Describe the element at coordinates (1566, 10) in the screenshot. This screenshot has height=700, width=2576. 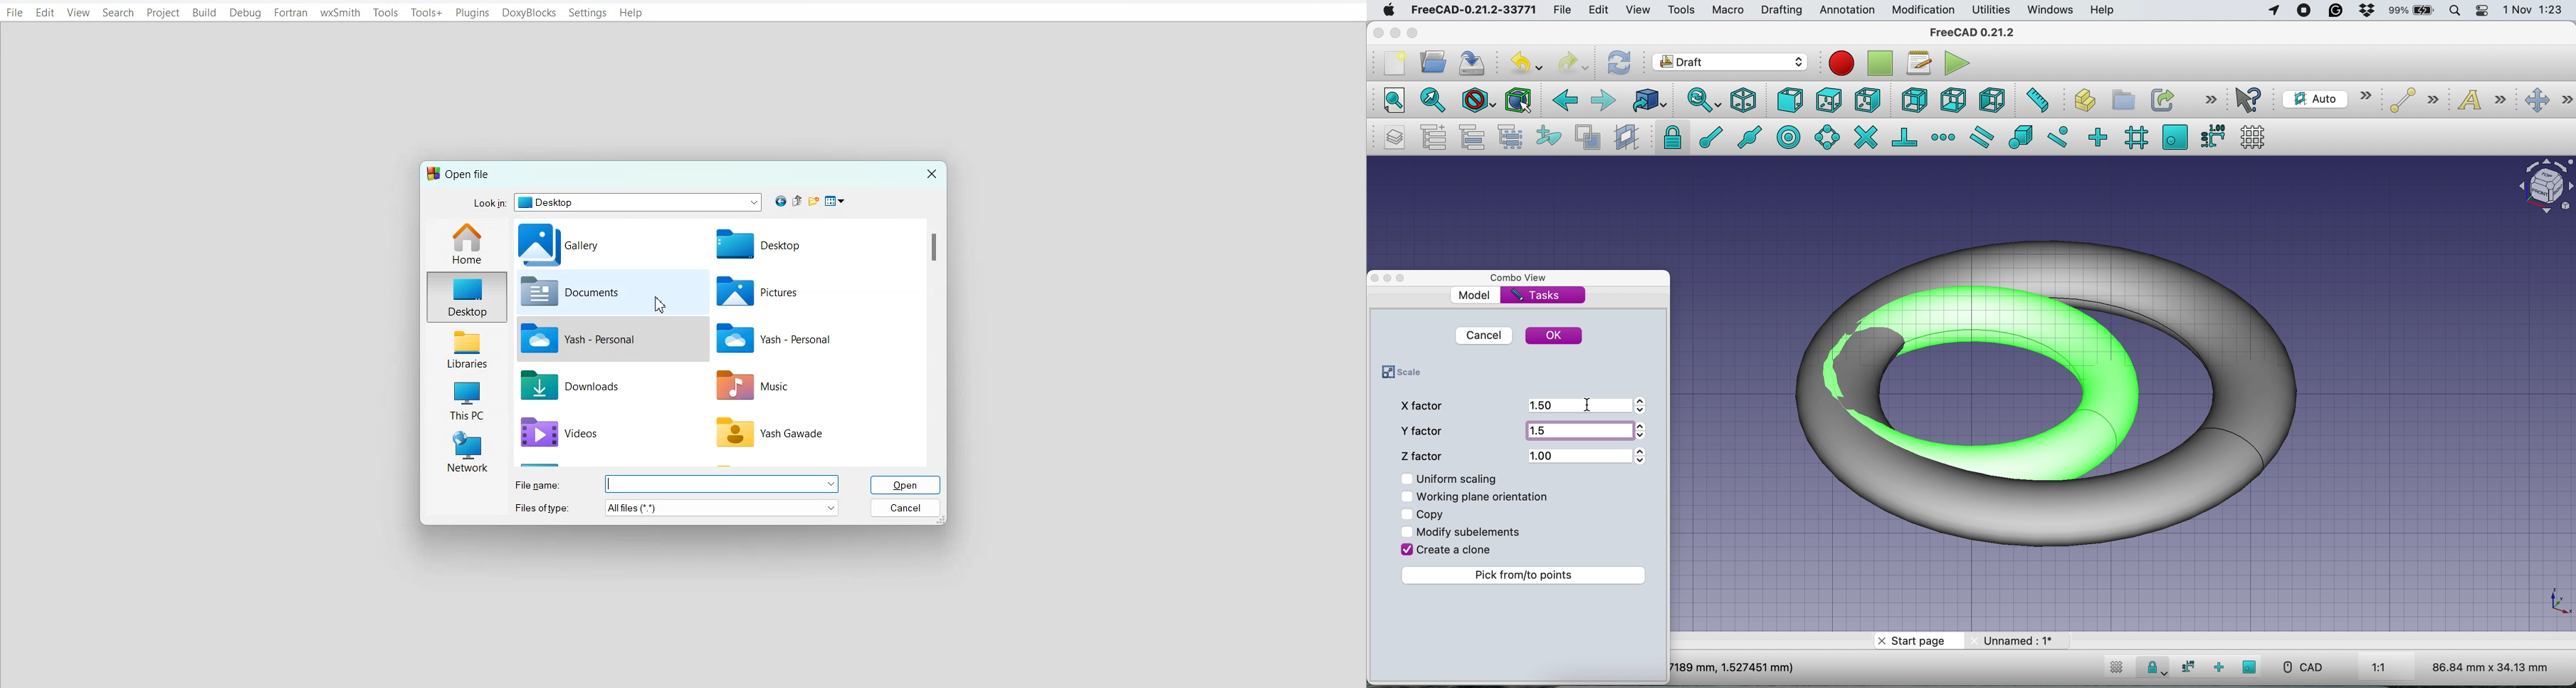
I see `file` at that location.